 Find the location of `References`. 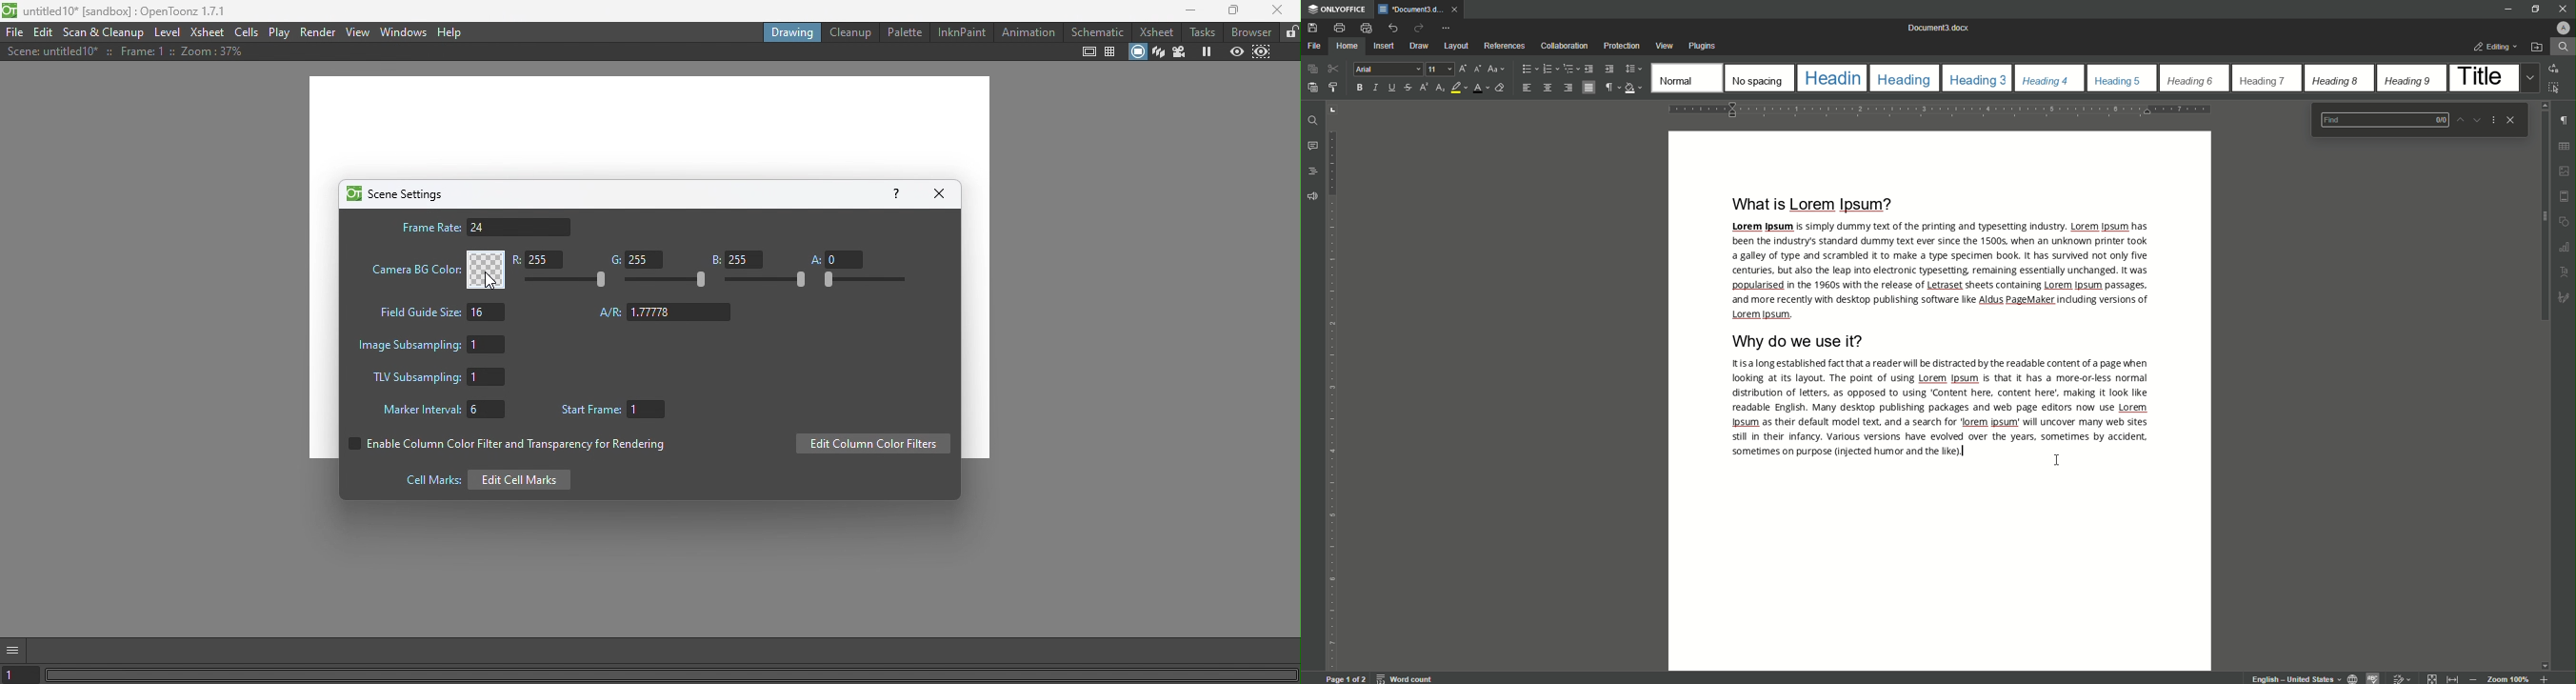

References is located at coordinates (1504, 47).